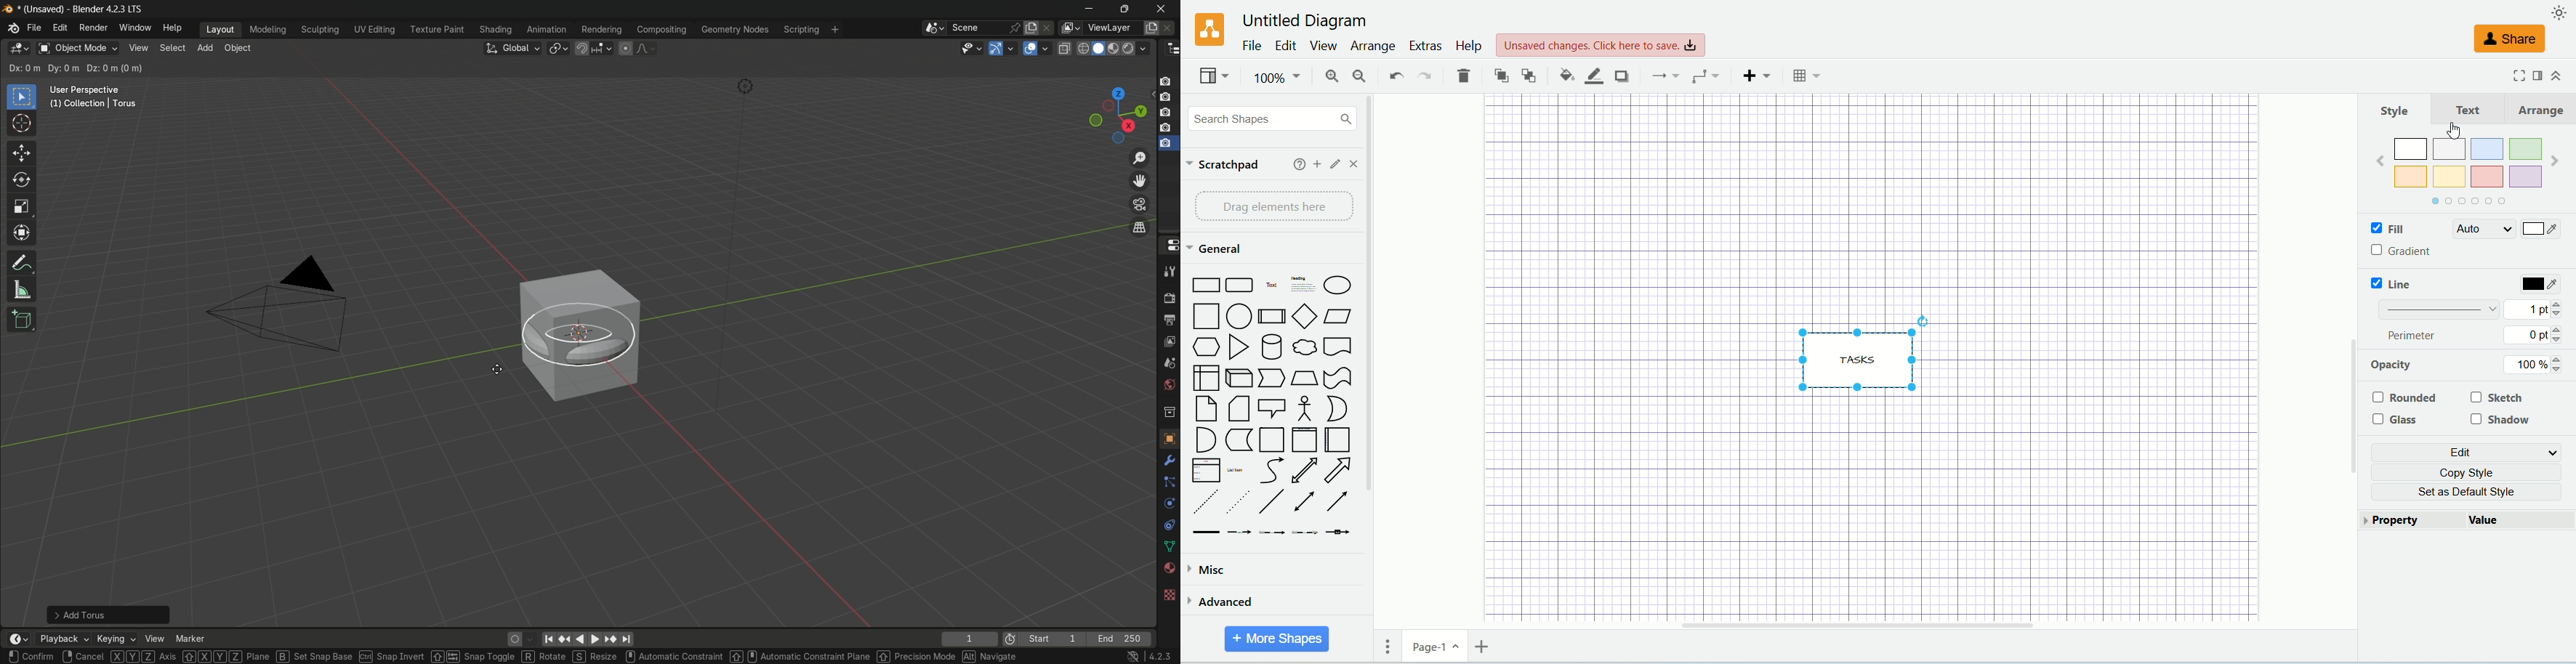  I want to click on file, so click(1250, 46).